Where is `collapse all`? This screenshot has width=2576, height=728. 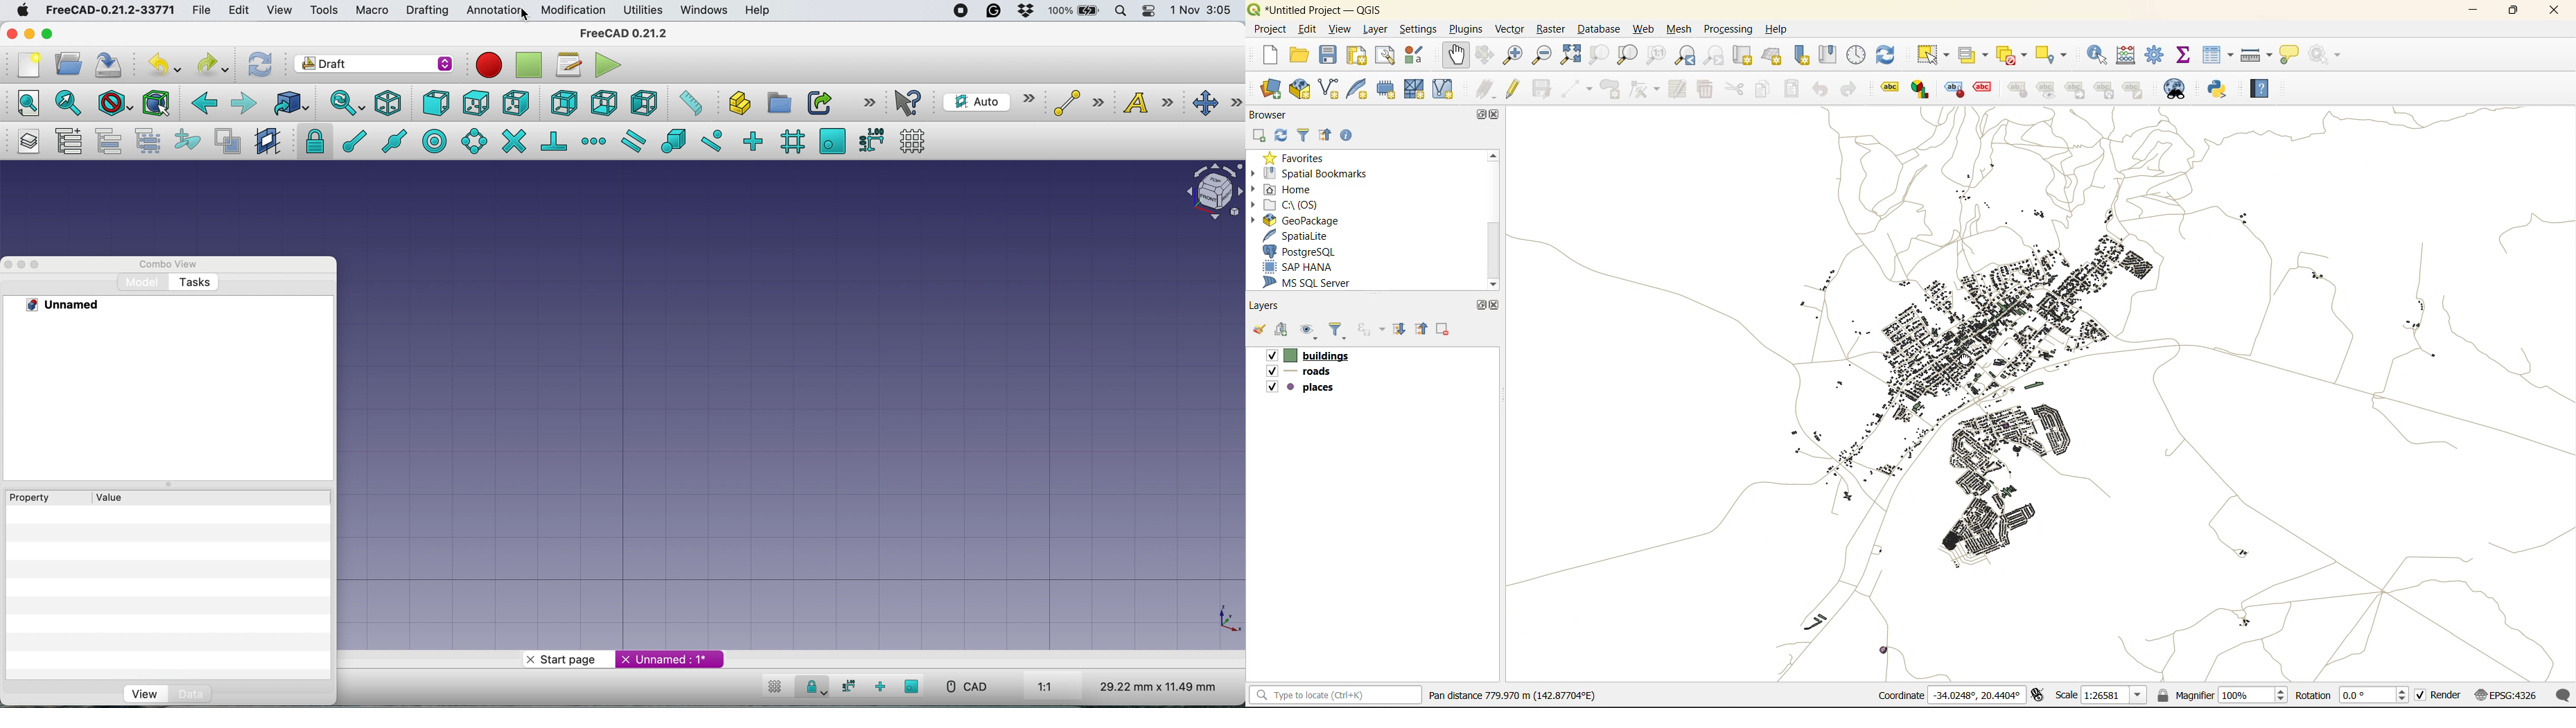
collapse all is located at coordinates (1423, 328).